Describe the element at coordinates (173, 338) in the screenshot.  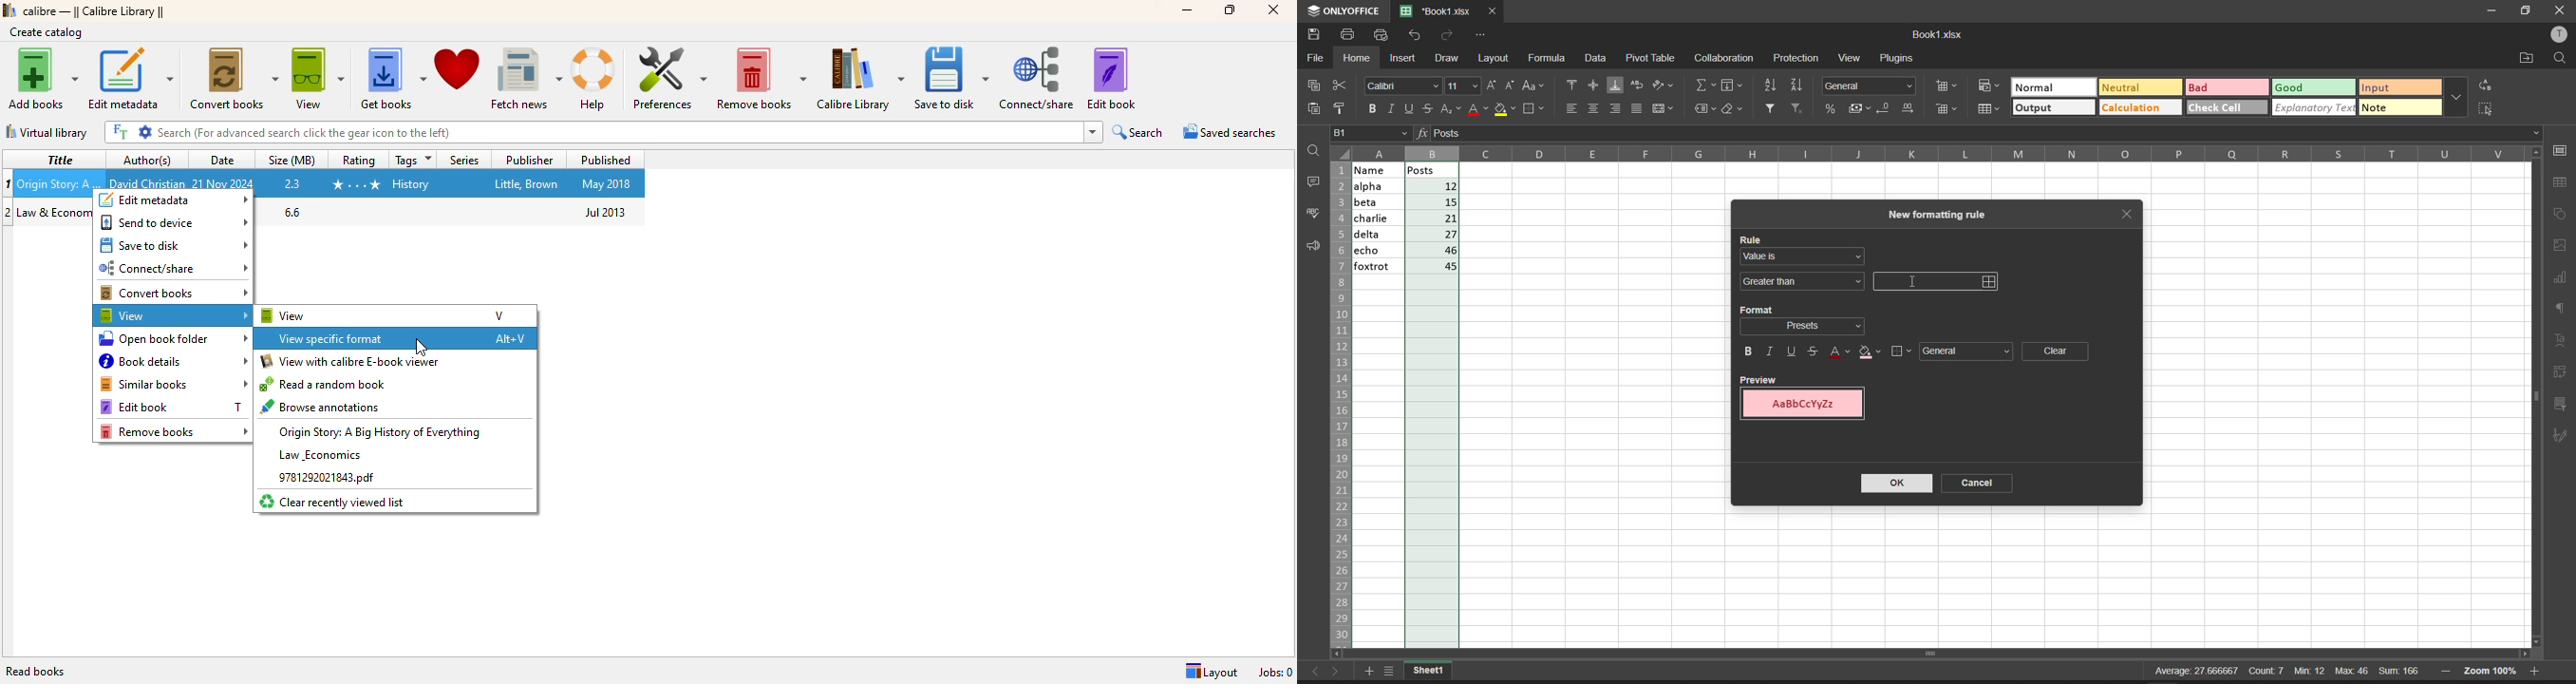
I see `open book folder` at that location.